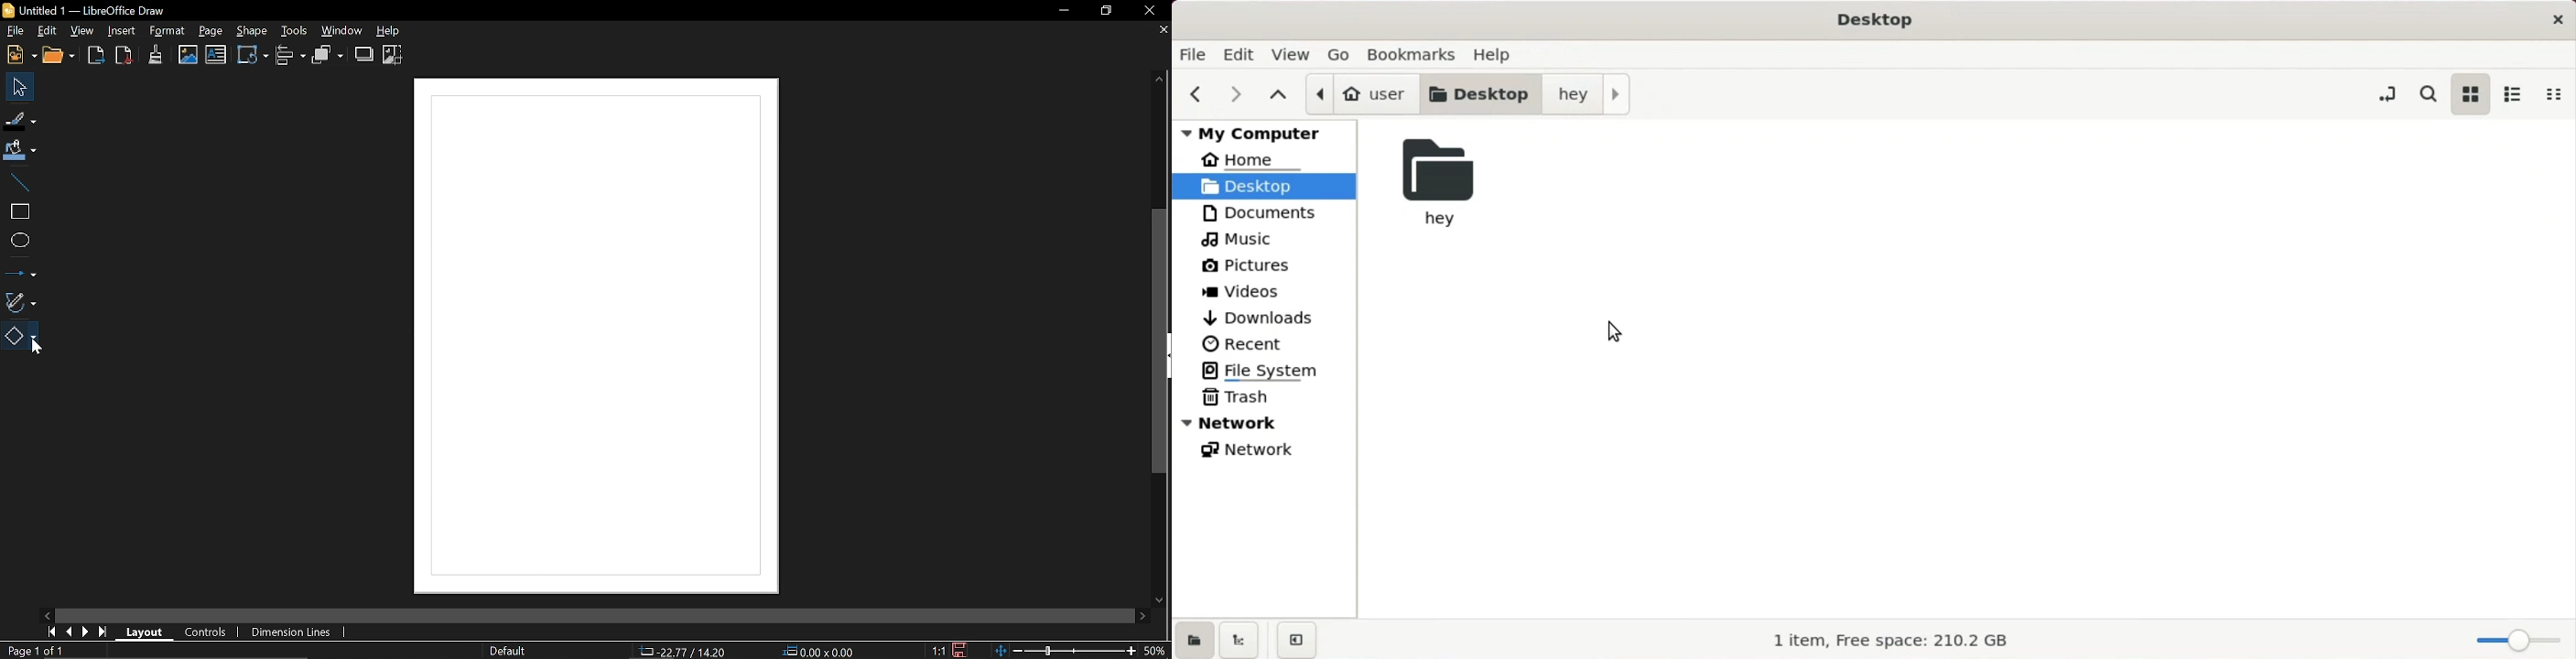 Image resolution: width=2576 pixels, height=672 pixels. I want to click on Format, so click(167, 31).